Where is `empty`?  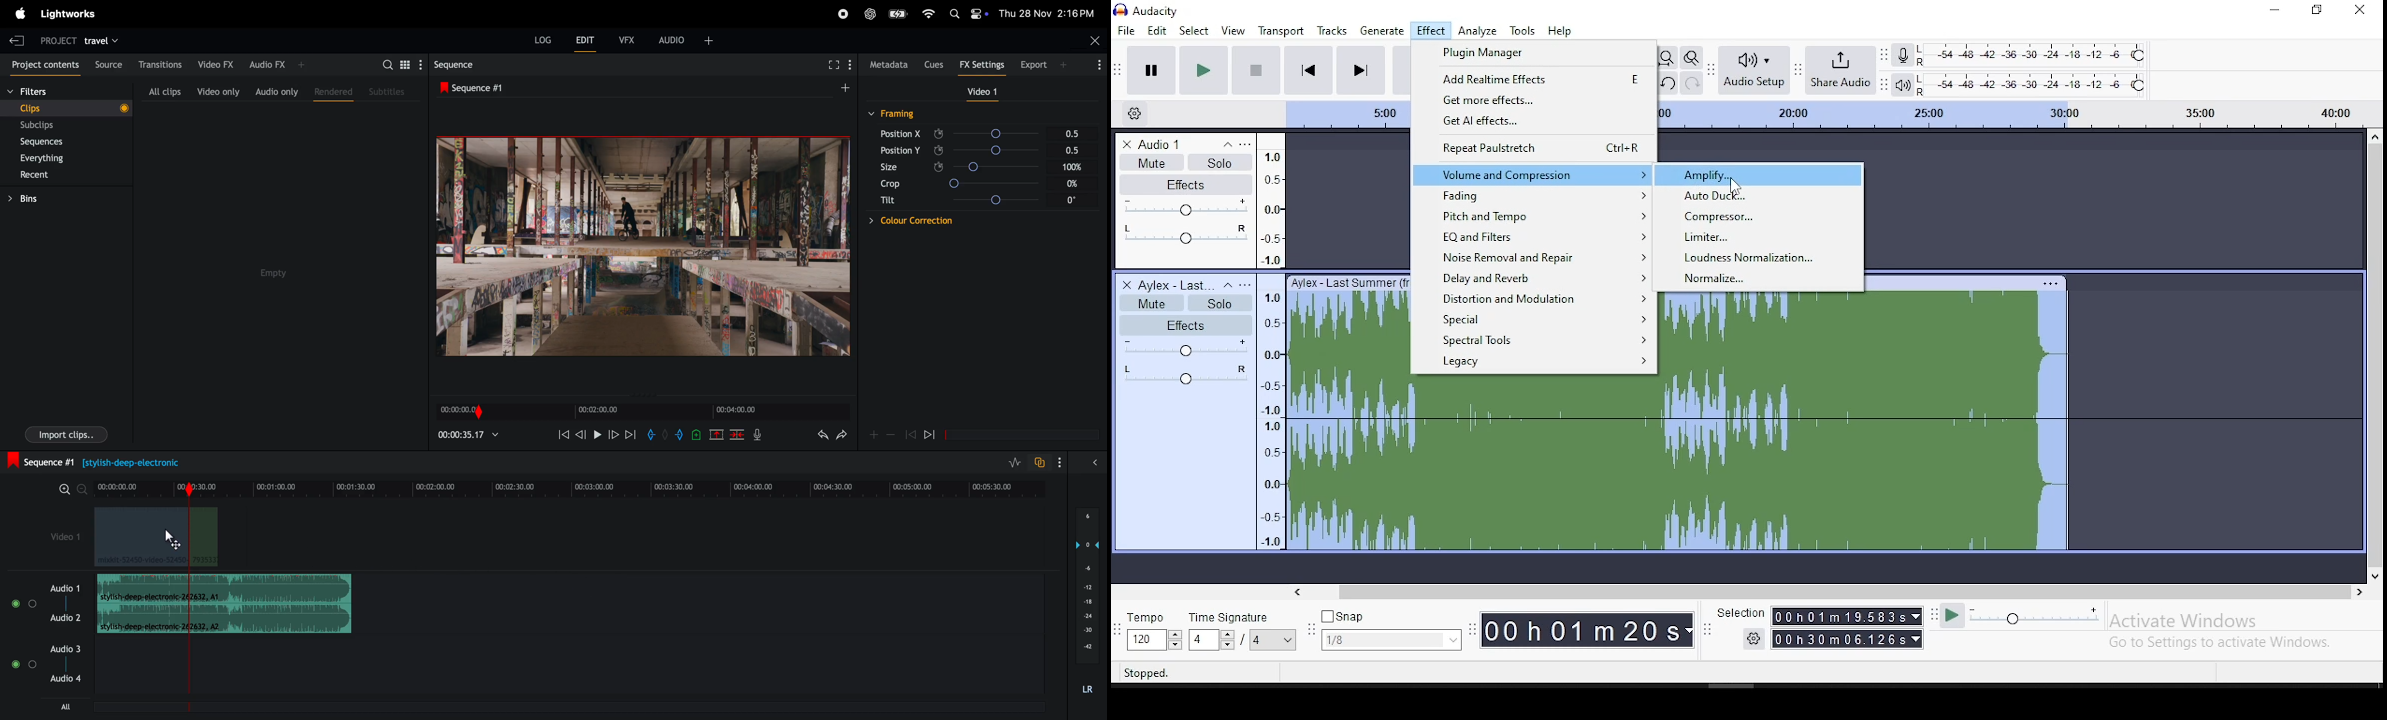 empty is located at coordinates (276, 273).